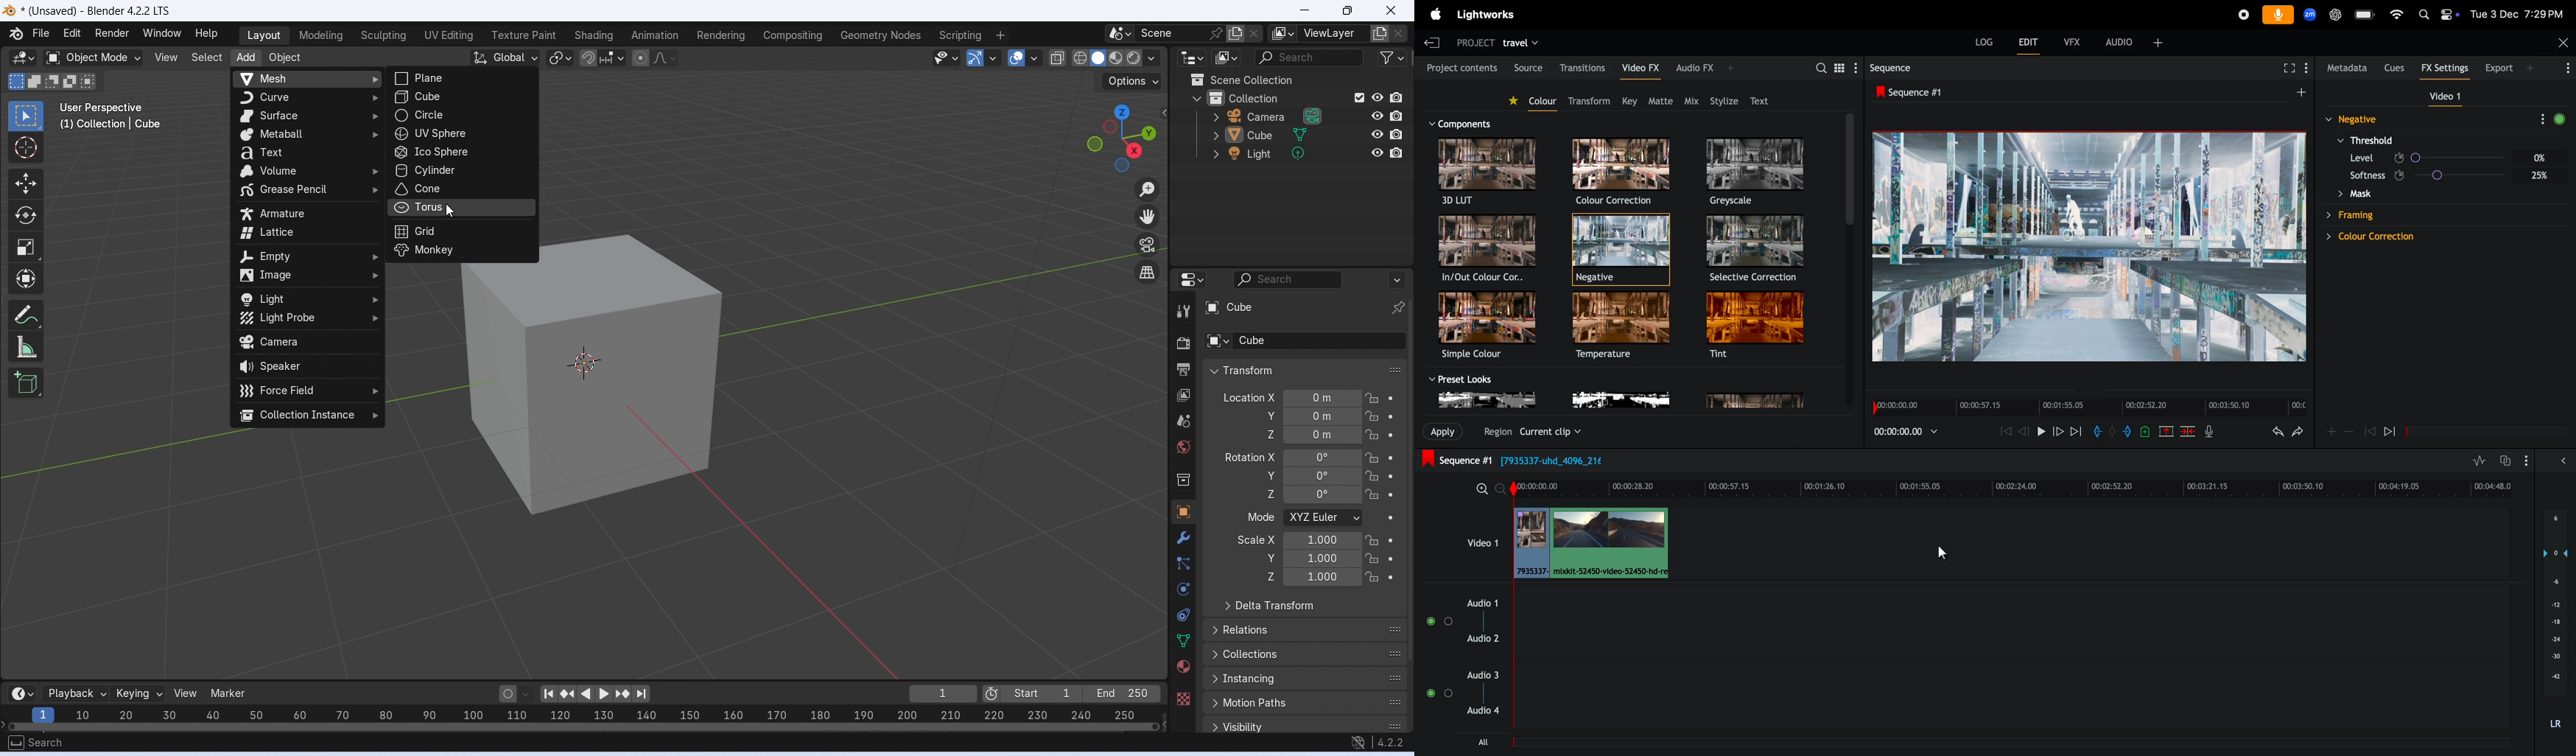 The image size is (2576, 756). I want to click on Material, so click(1182, 666).